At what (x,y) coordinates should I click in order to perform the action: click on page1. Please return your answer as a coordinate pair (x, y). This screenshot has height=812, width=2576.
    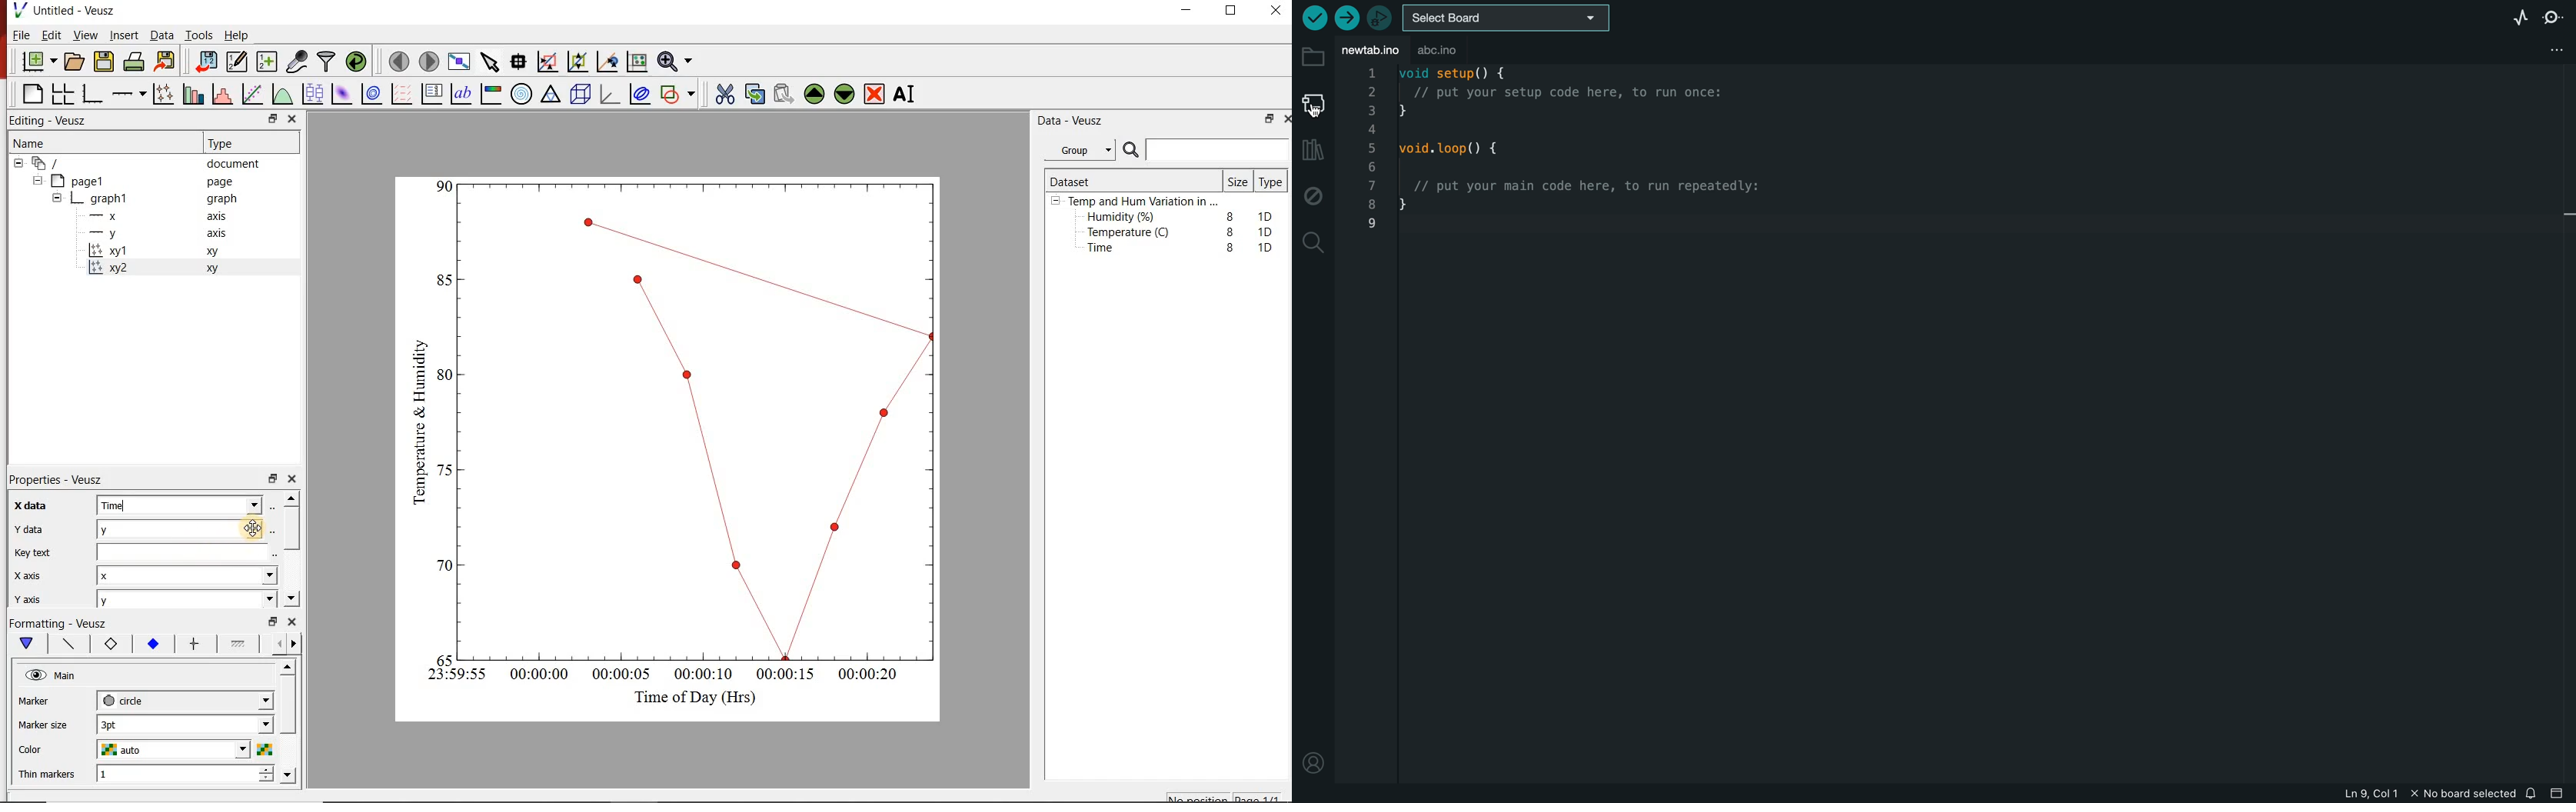
    Looking at the image, I should click on (86, 180).